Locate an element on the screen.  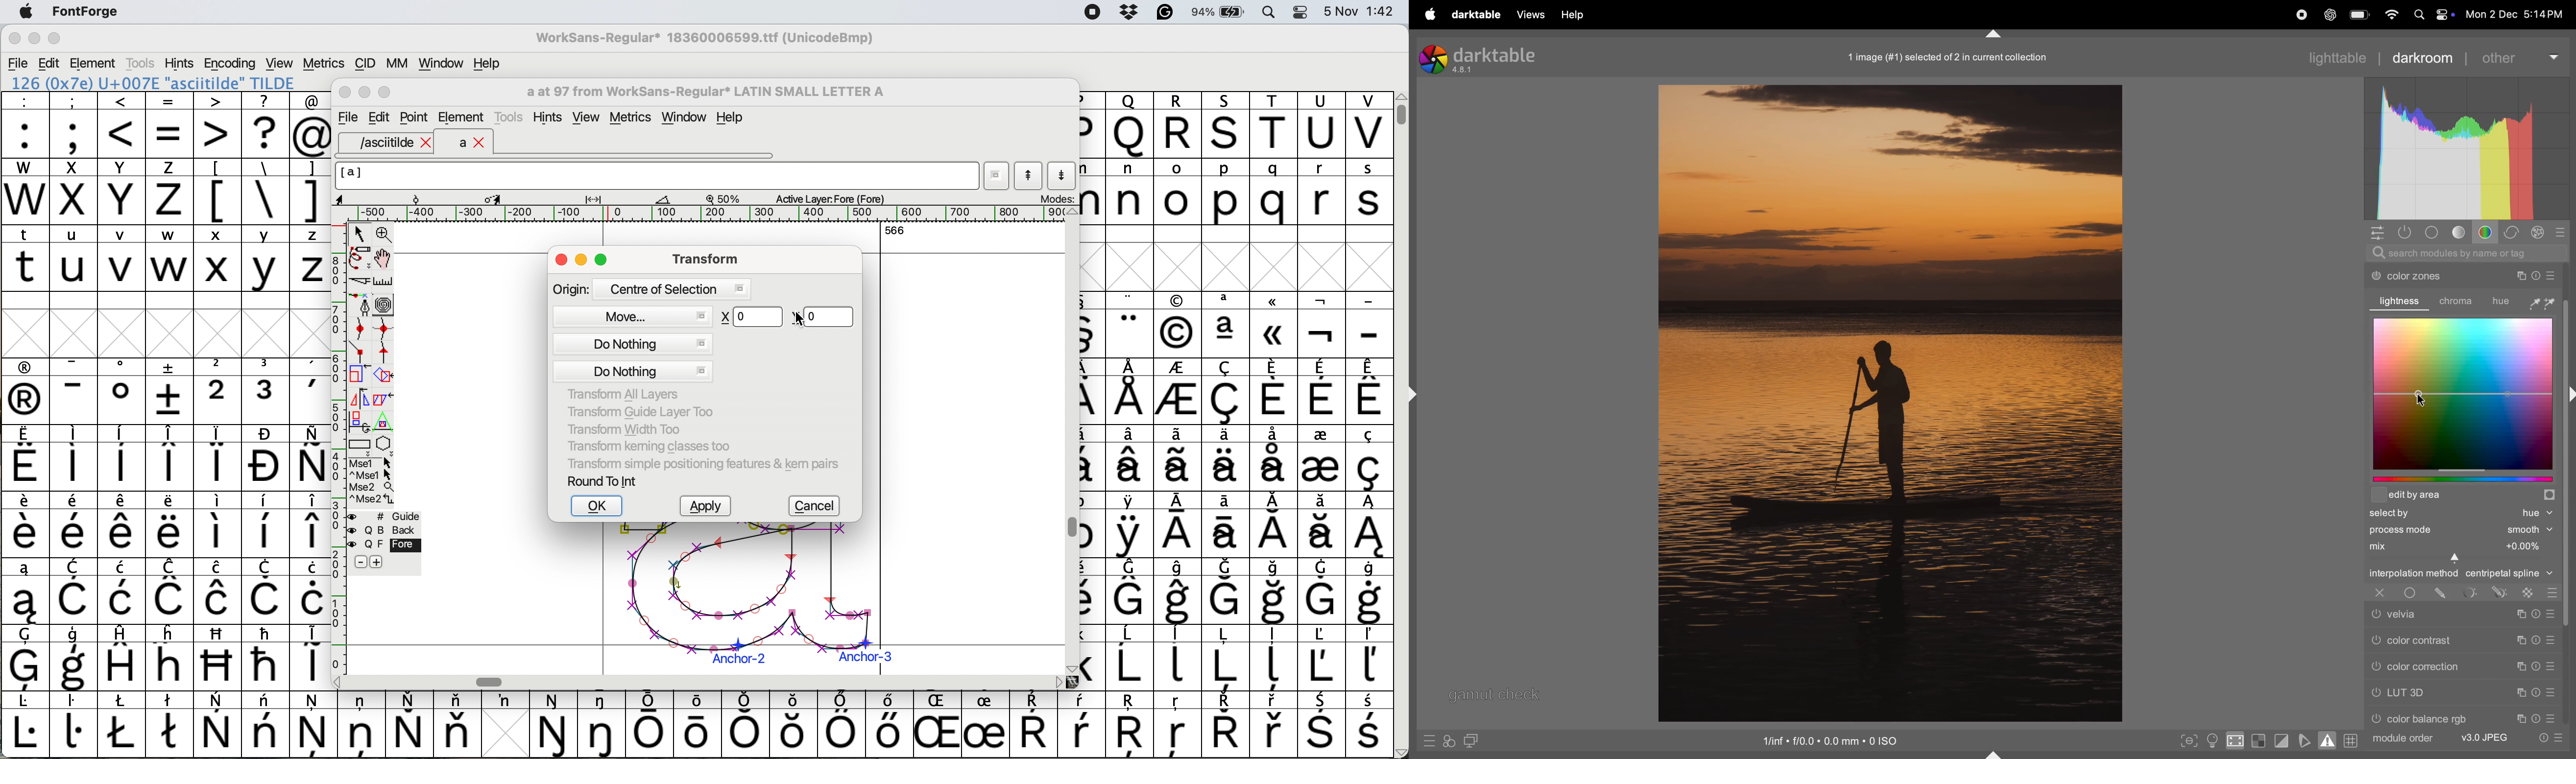
symbol is located at coordinates (1321, 525).